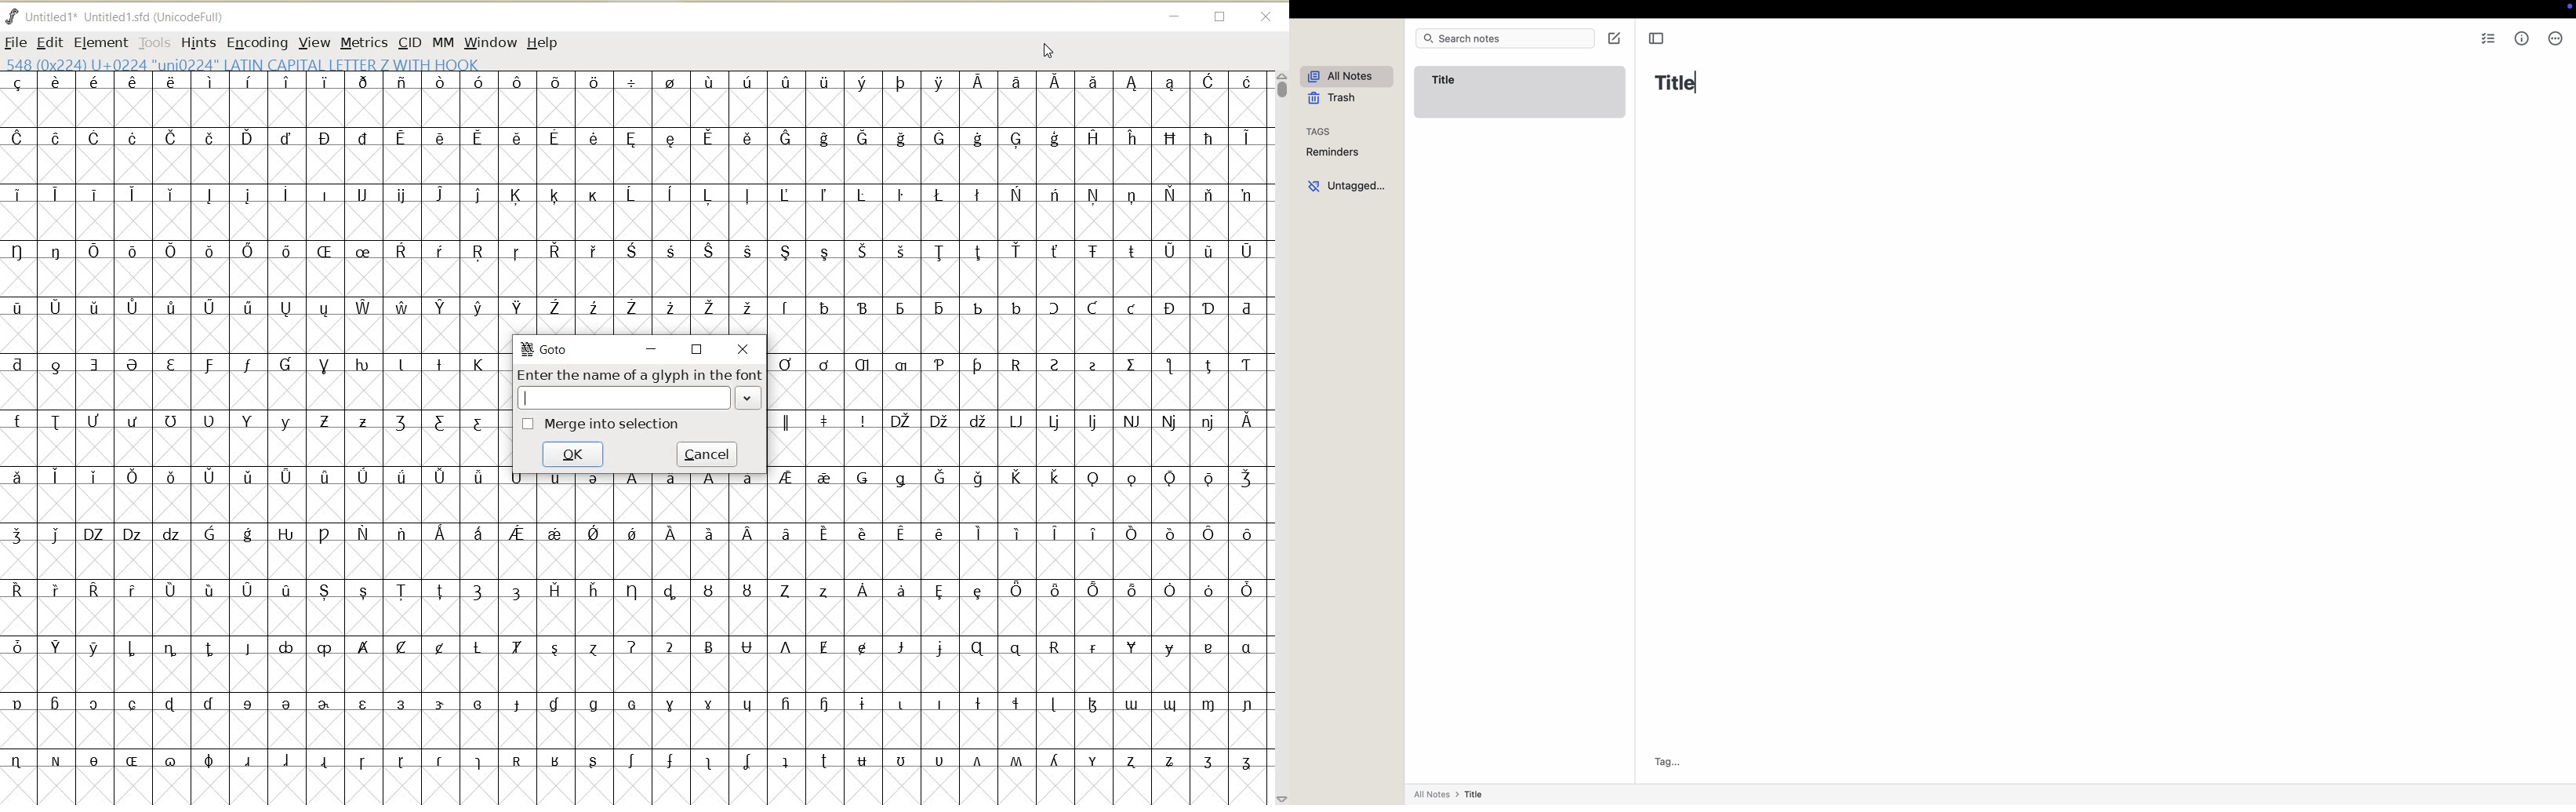 The width and height of the screenshot is (2576, 812). What do you see at coordinates (1346, 185) in the screenshot?
I see `untagged` at bounding box center [1346, 185].